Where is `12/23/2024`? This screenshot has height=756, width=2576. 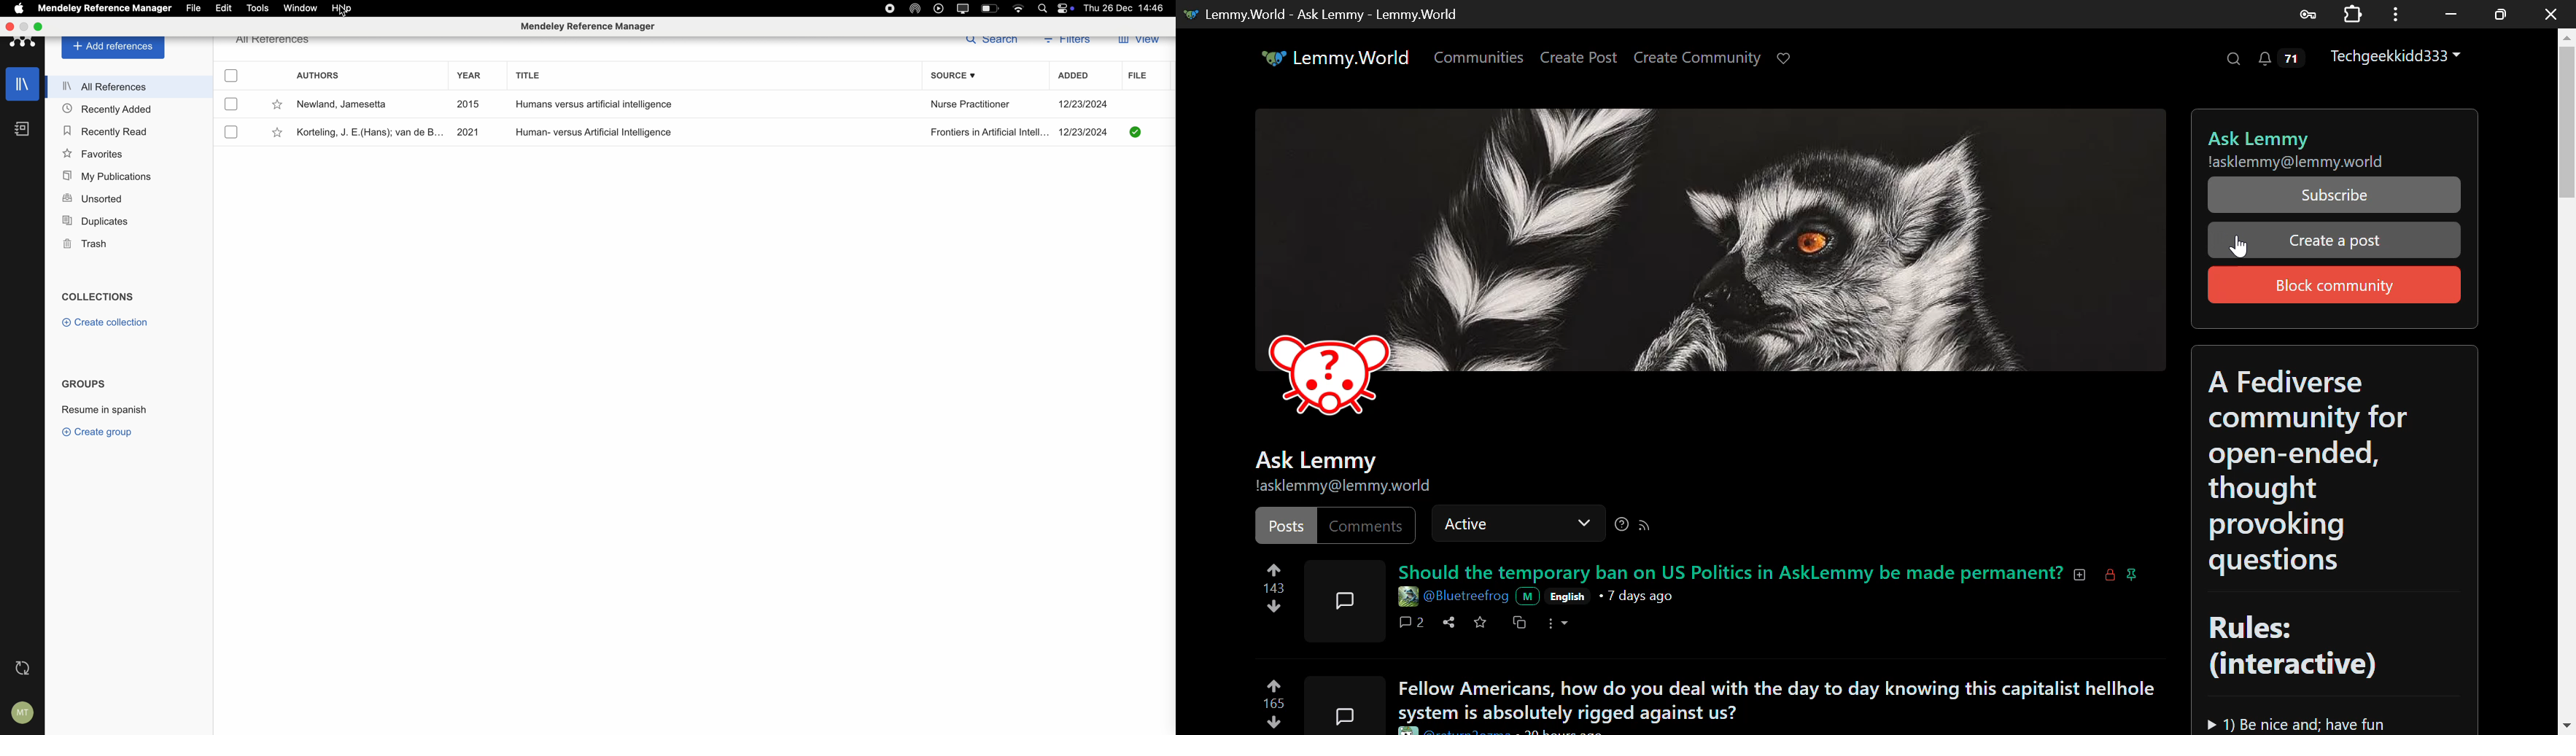 12/23/2024 is located at coordinates (1087, 134).